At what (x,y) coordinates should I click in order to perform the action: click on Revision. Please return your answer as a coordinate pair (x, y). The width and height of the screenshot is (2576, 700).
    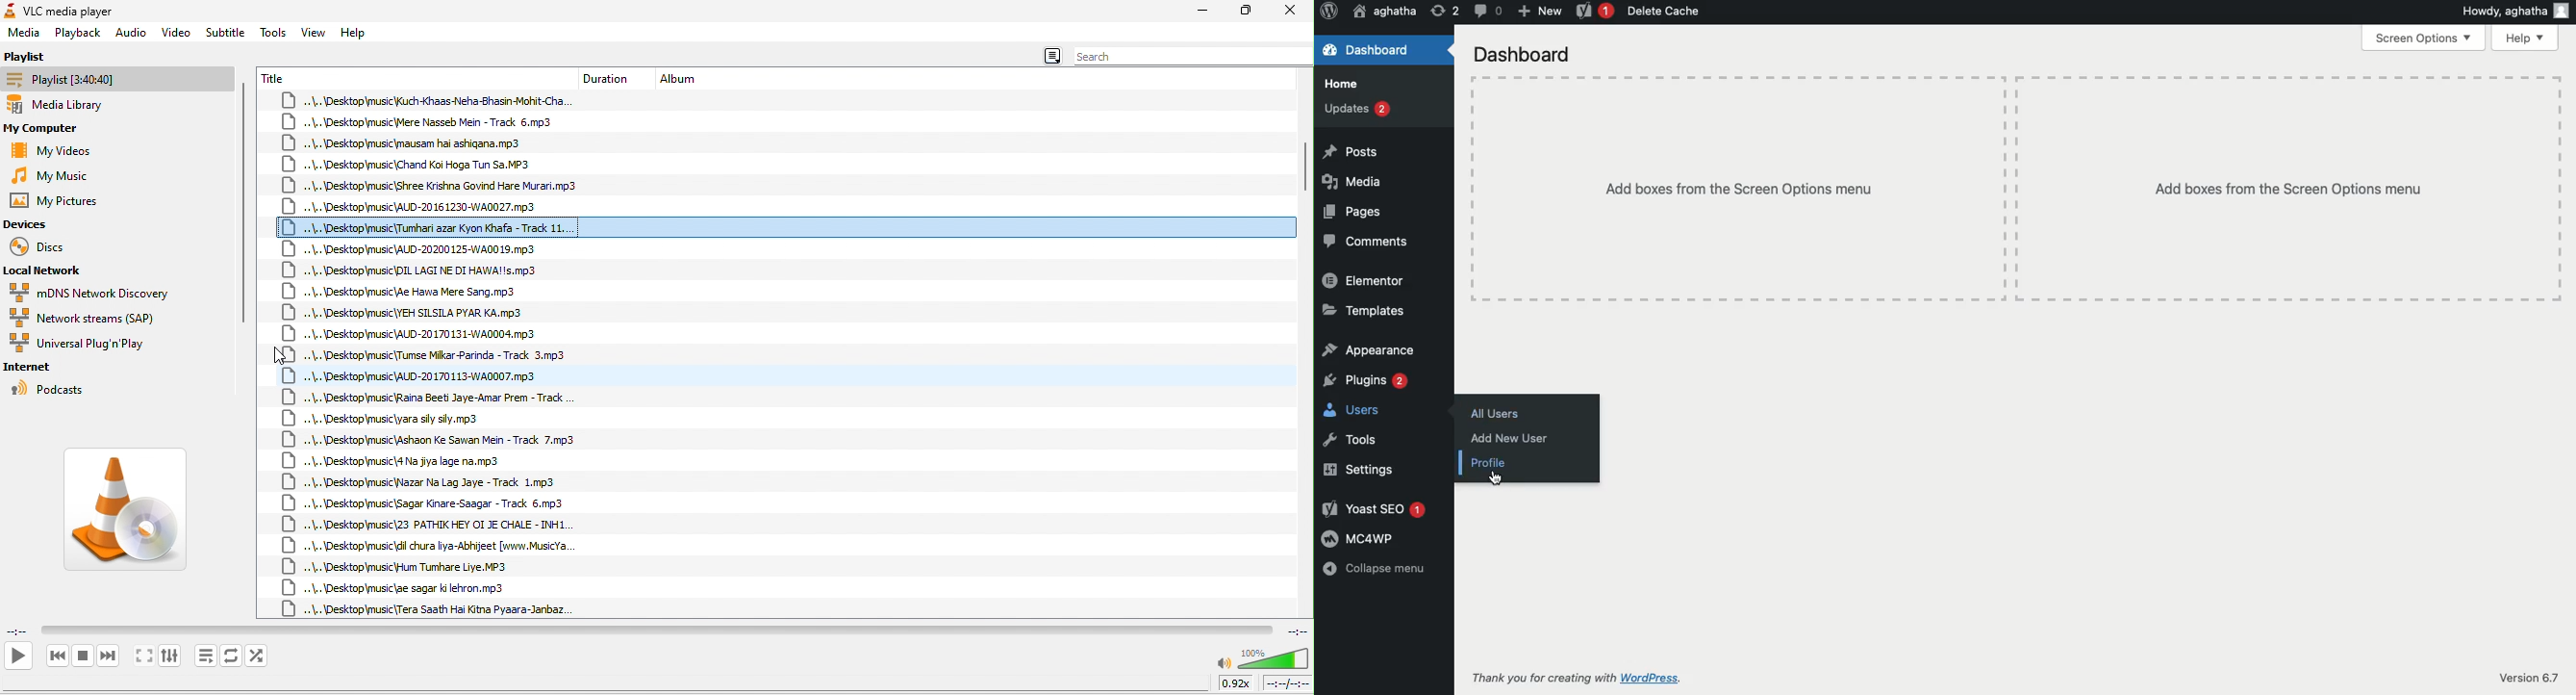
    Looking at the image, I should click on (1446, 10).